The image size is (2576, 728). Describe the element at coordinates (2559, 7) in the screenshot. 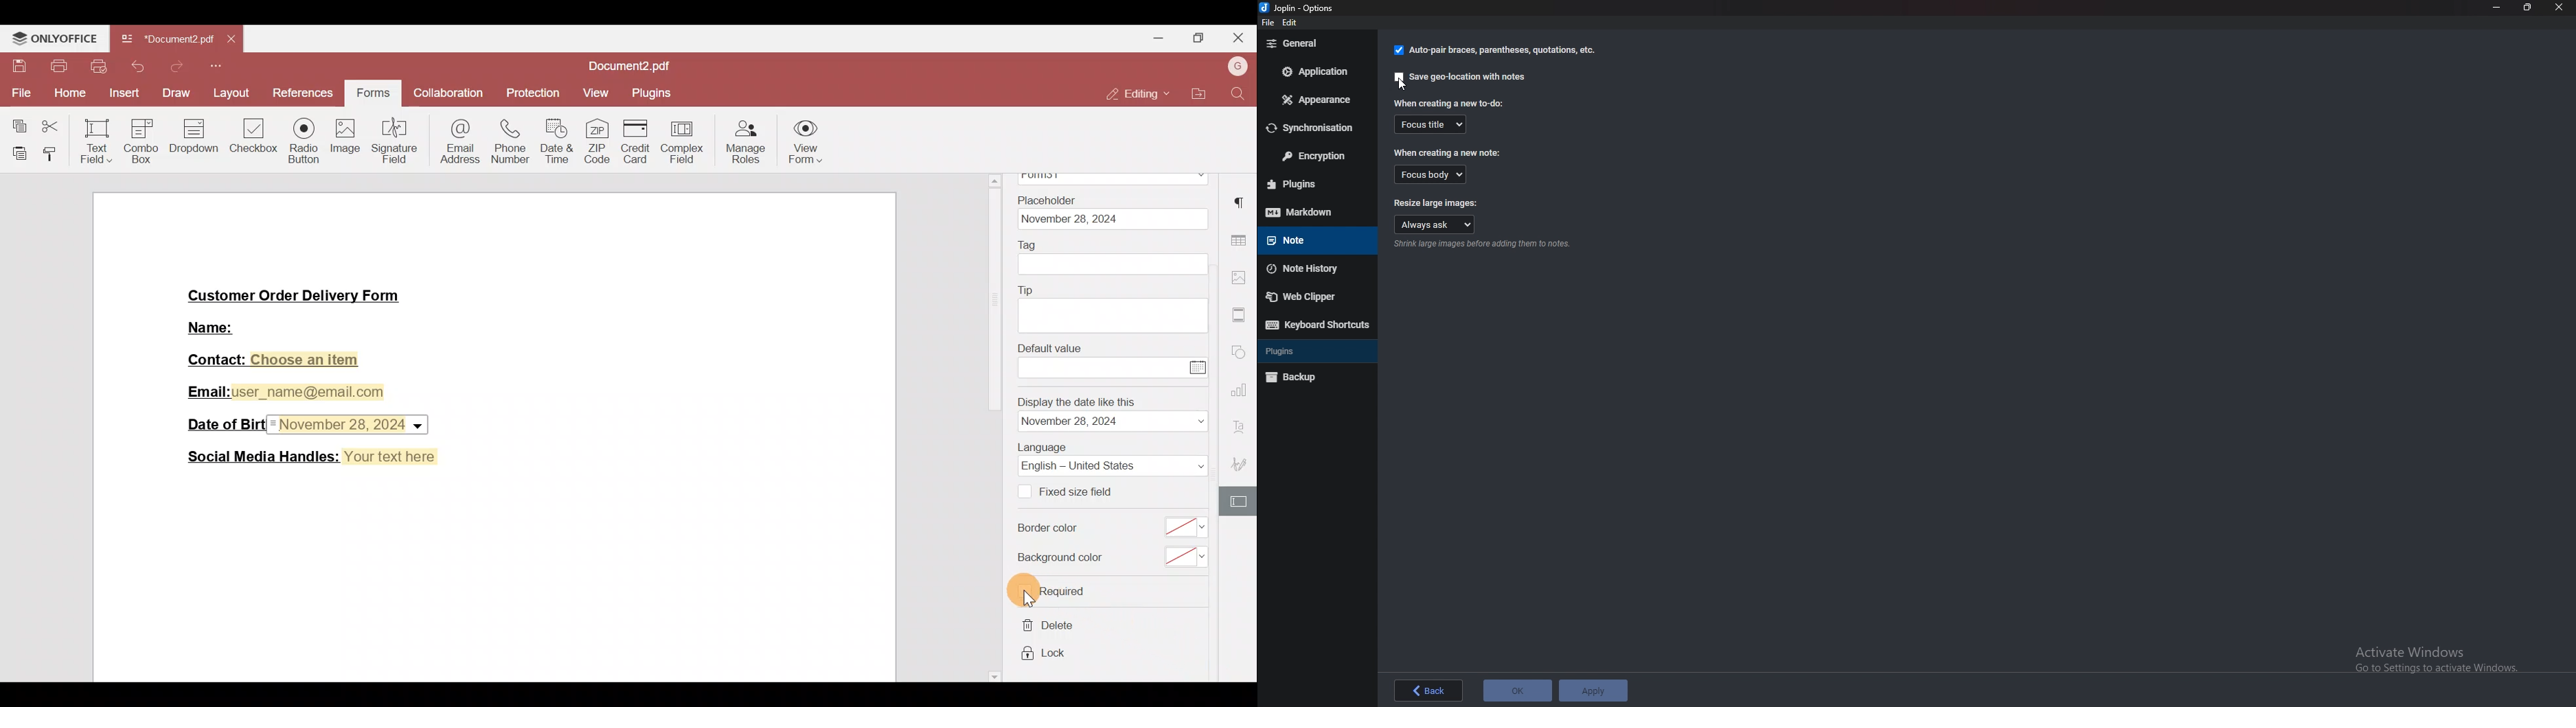

I see `close` at that location.